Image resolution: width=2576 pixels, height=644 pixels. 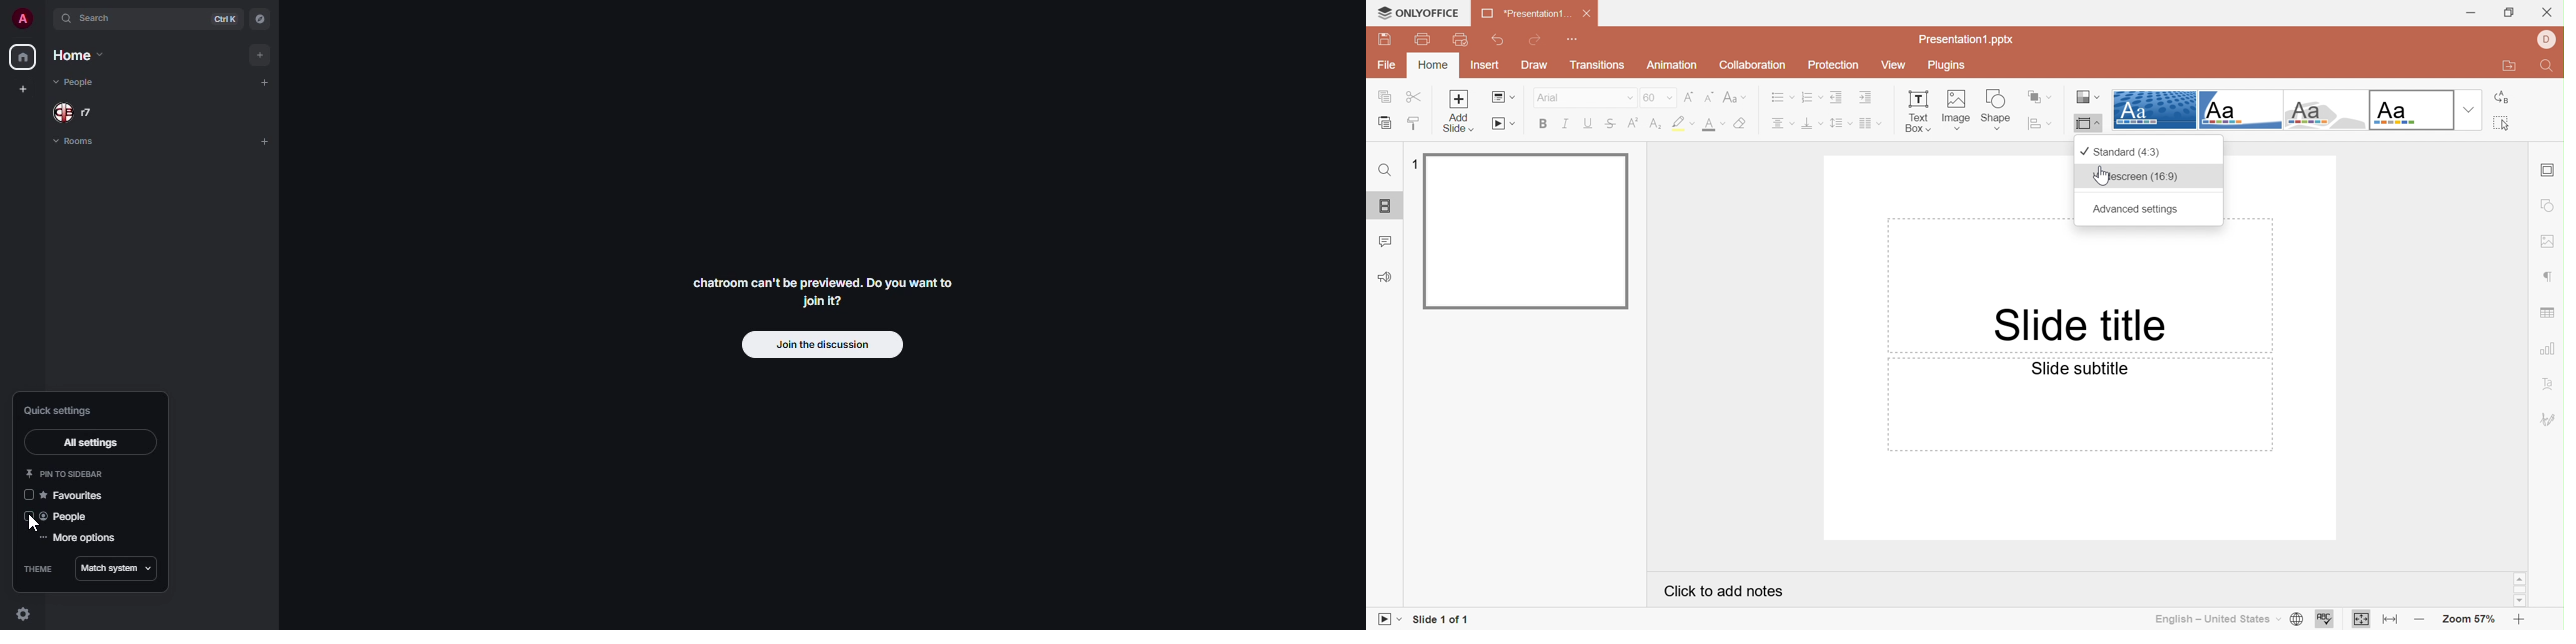 What do you see at coordinates (2520, 578) in the screenshot?
I see `Scroll up` at bounding box center [2520, 578].